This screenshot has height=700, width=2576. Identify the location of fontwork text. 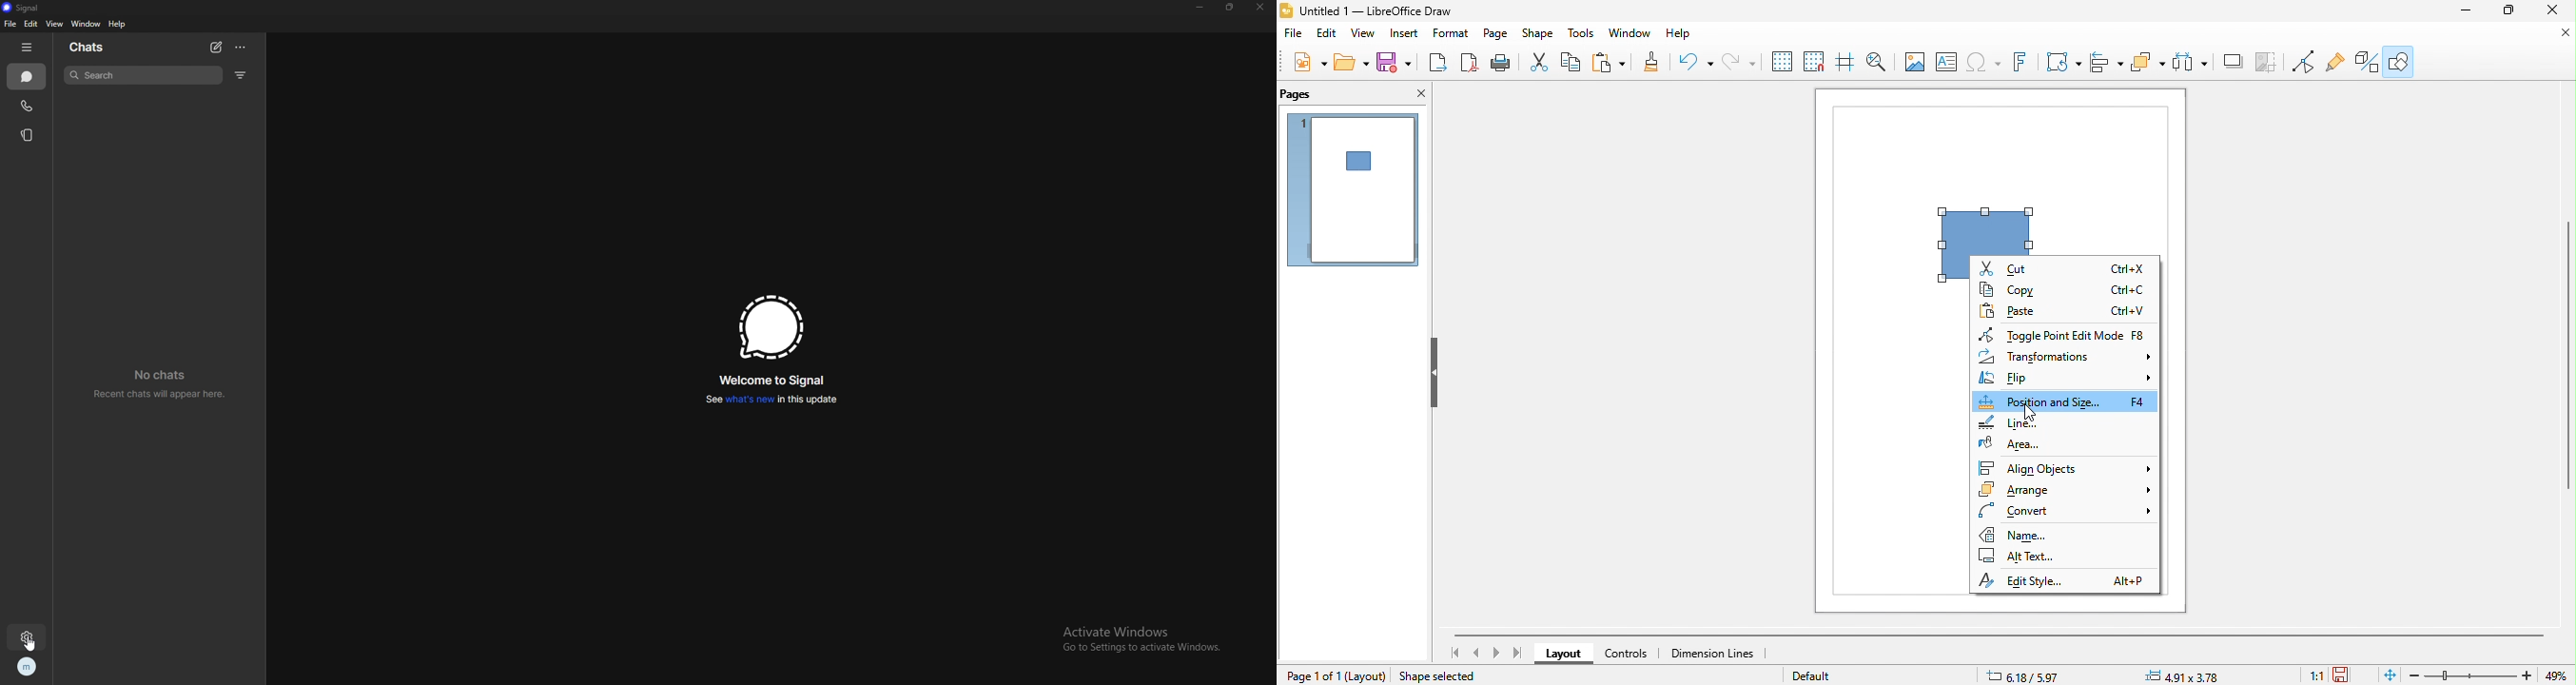
(2023, 62).